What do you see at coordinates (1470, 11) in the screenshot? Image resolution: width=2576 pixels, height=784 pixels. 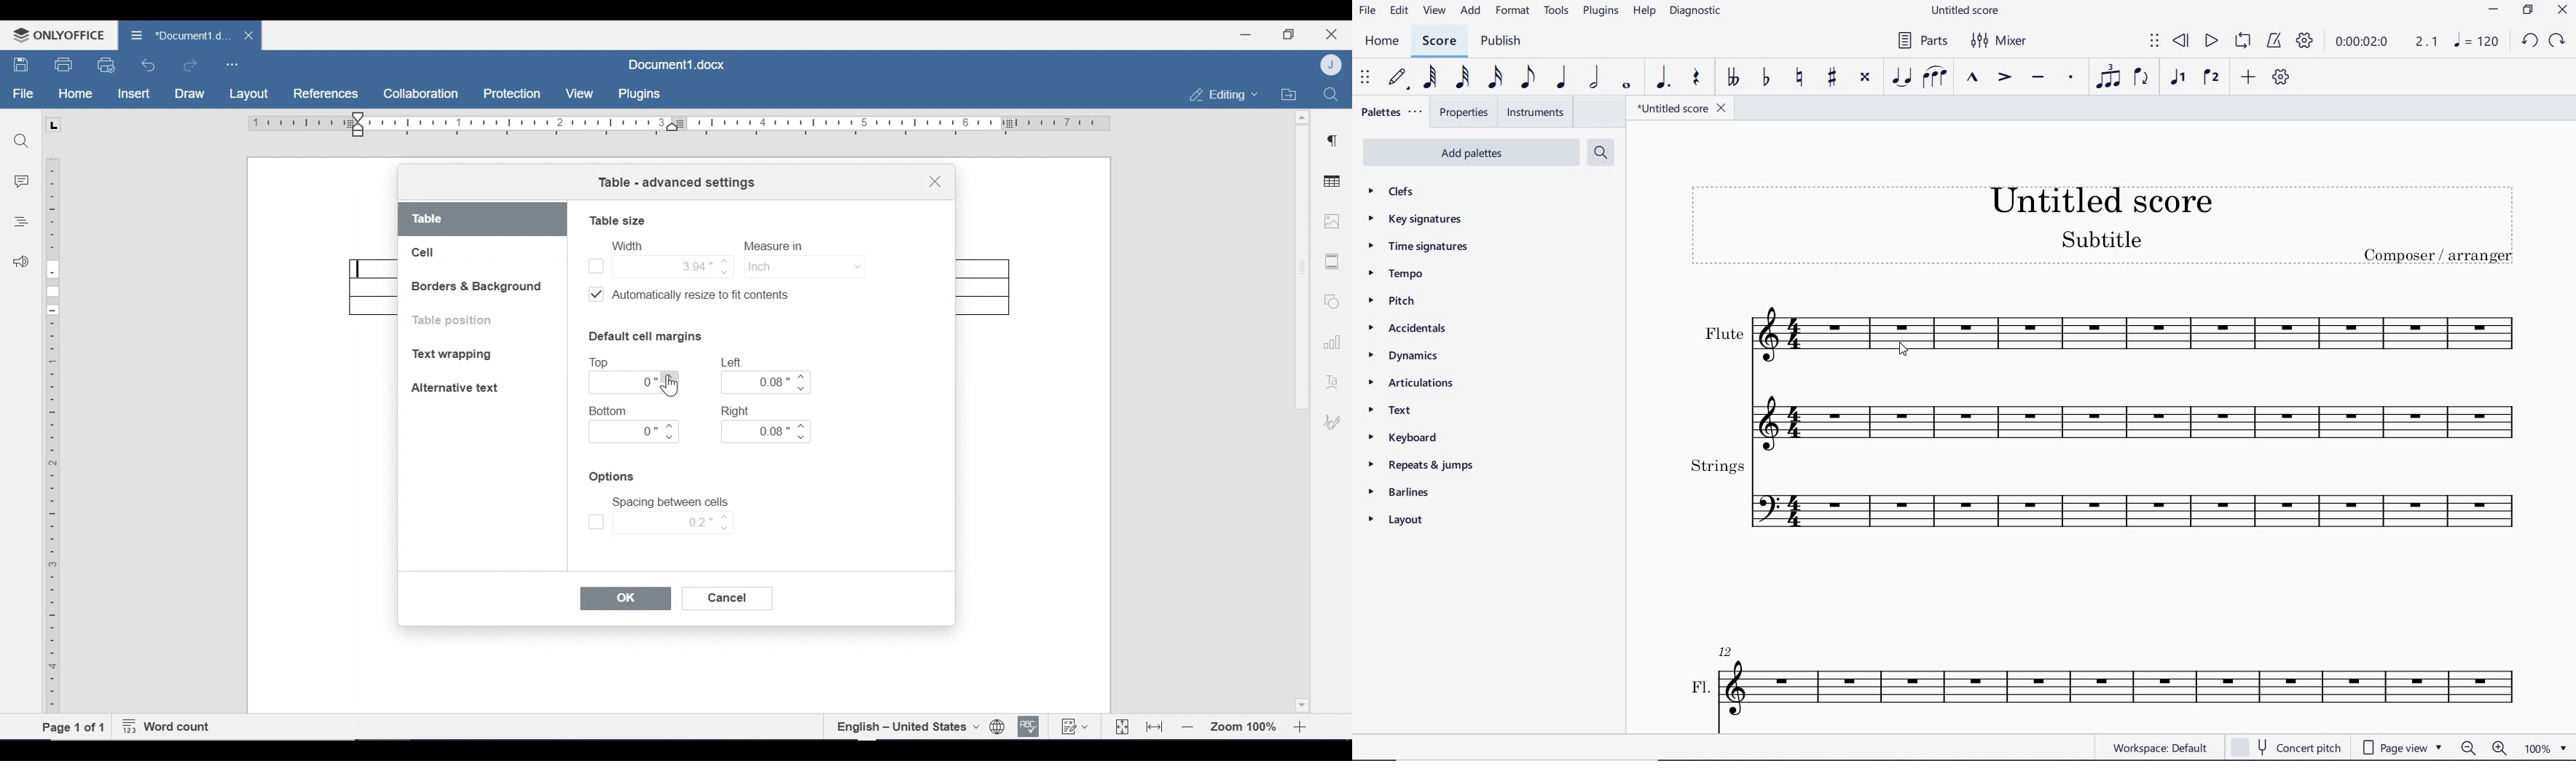 I see `ADD` at bounding box center [1470, 11].